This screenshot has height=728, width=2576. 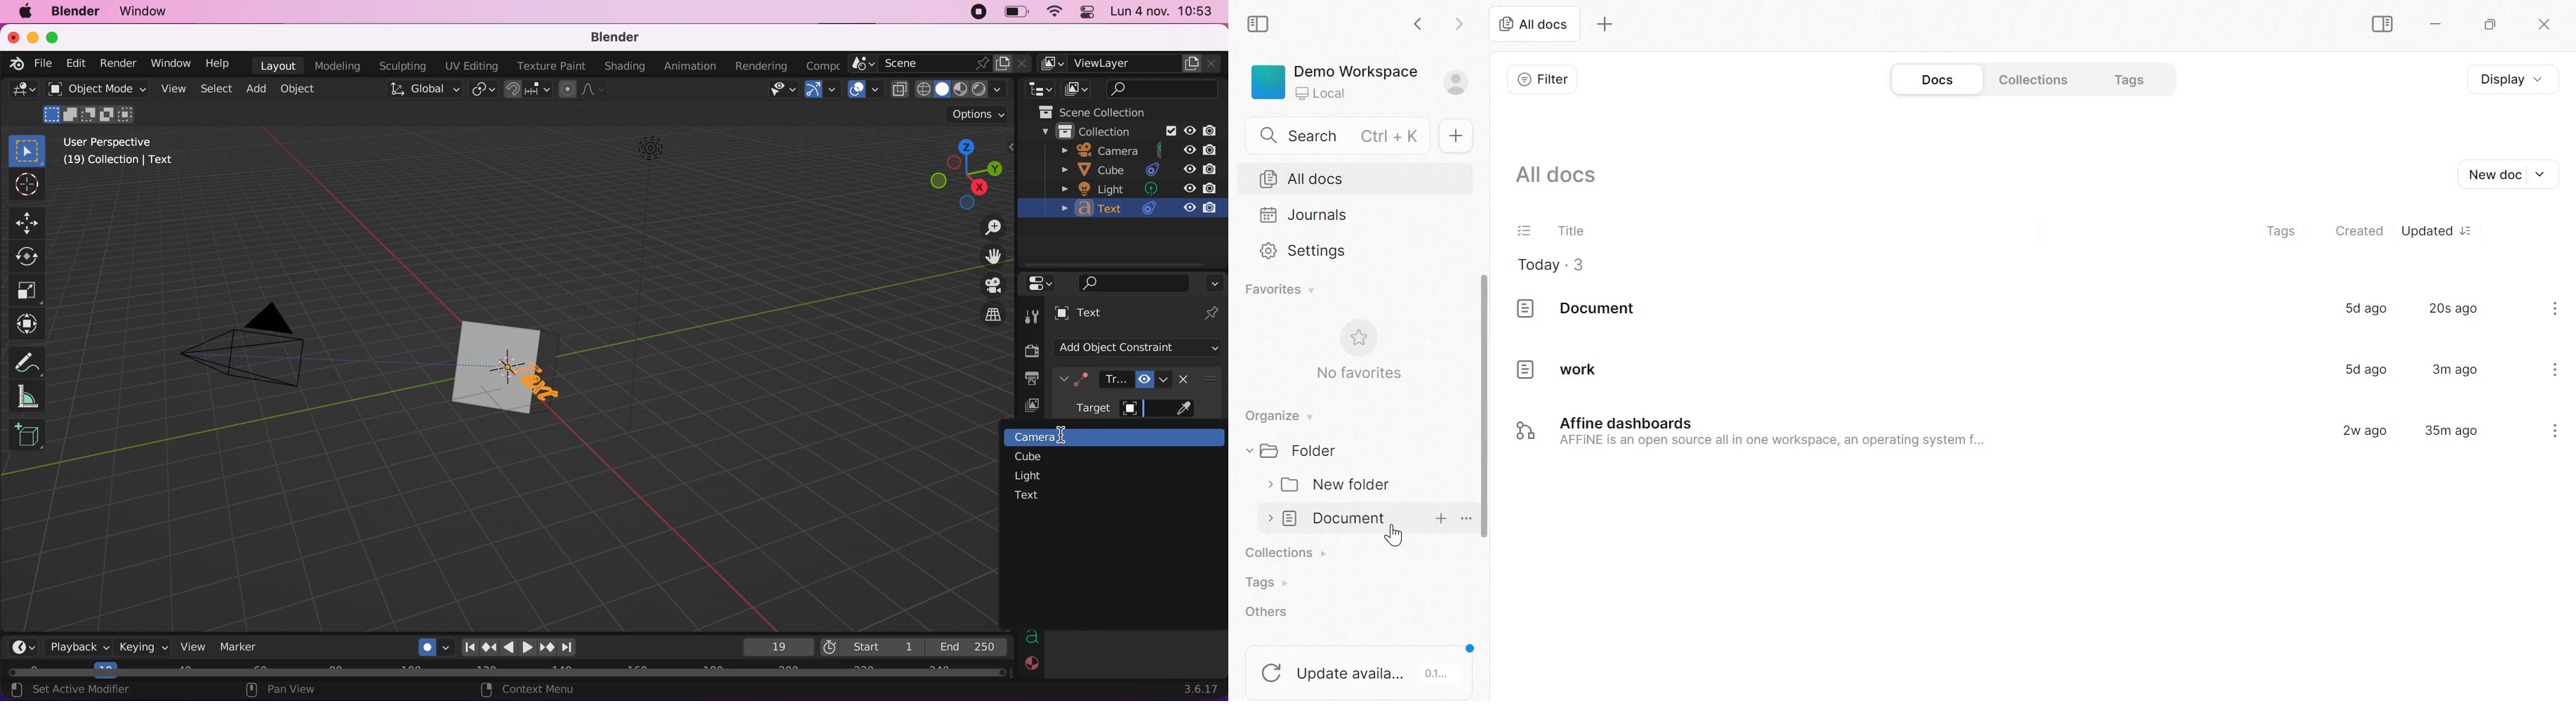 I want to click on Display, so click(x=2505, y=78).